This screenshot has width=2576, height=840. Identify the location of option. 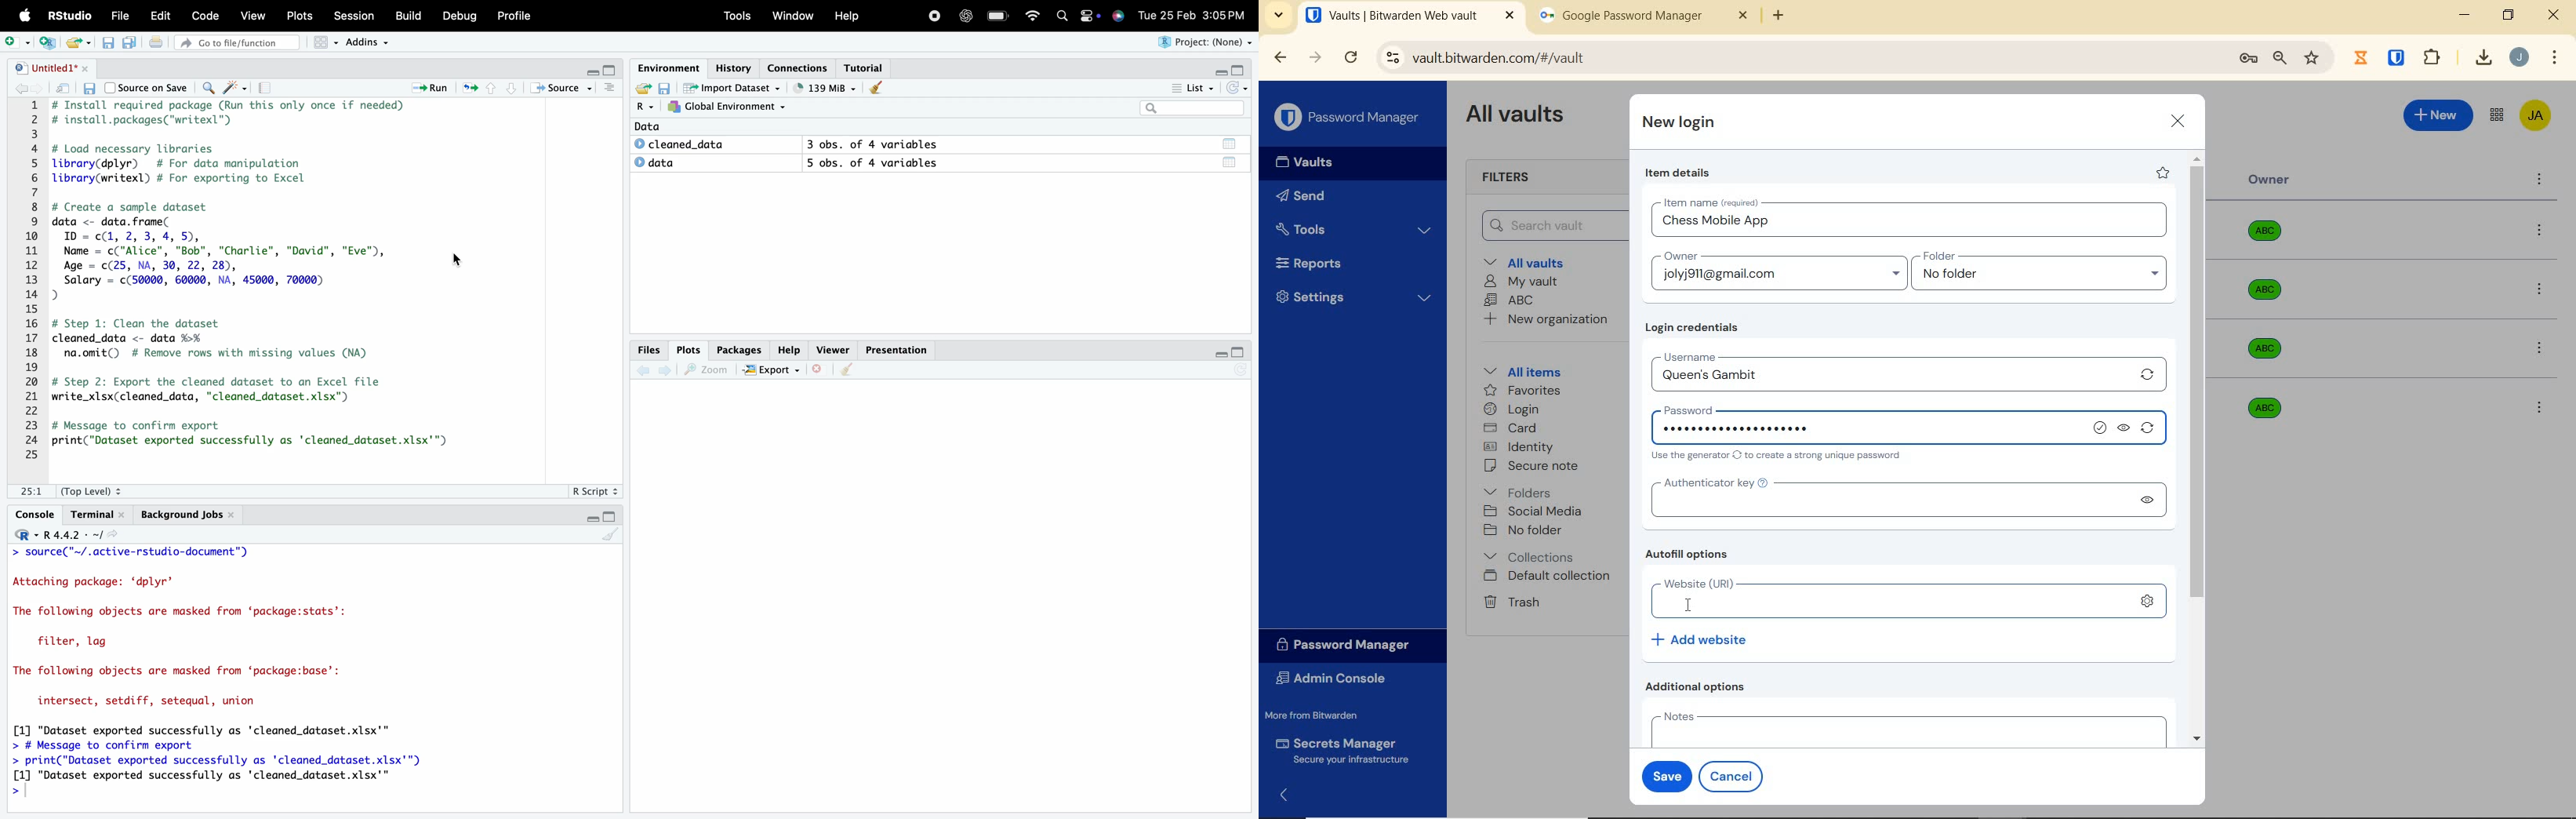
(2542, 231).